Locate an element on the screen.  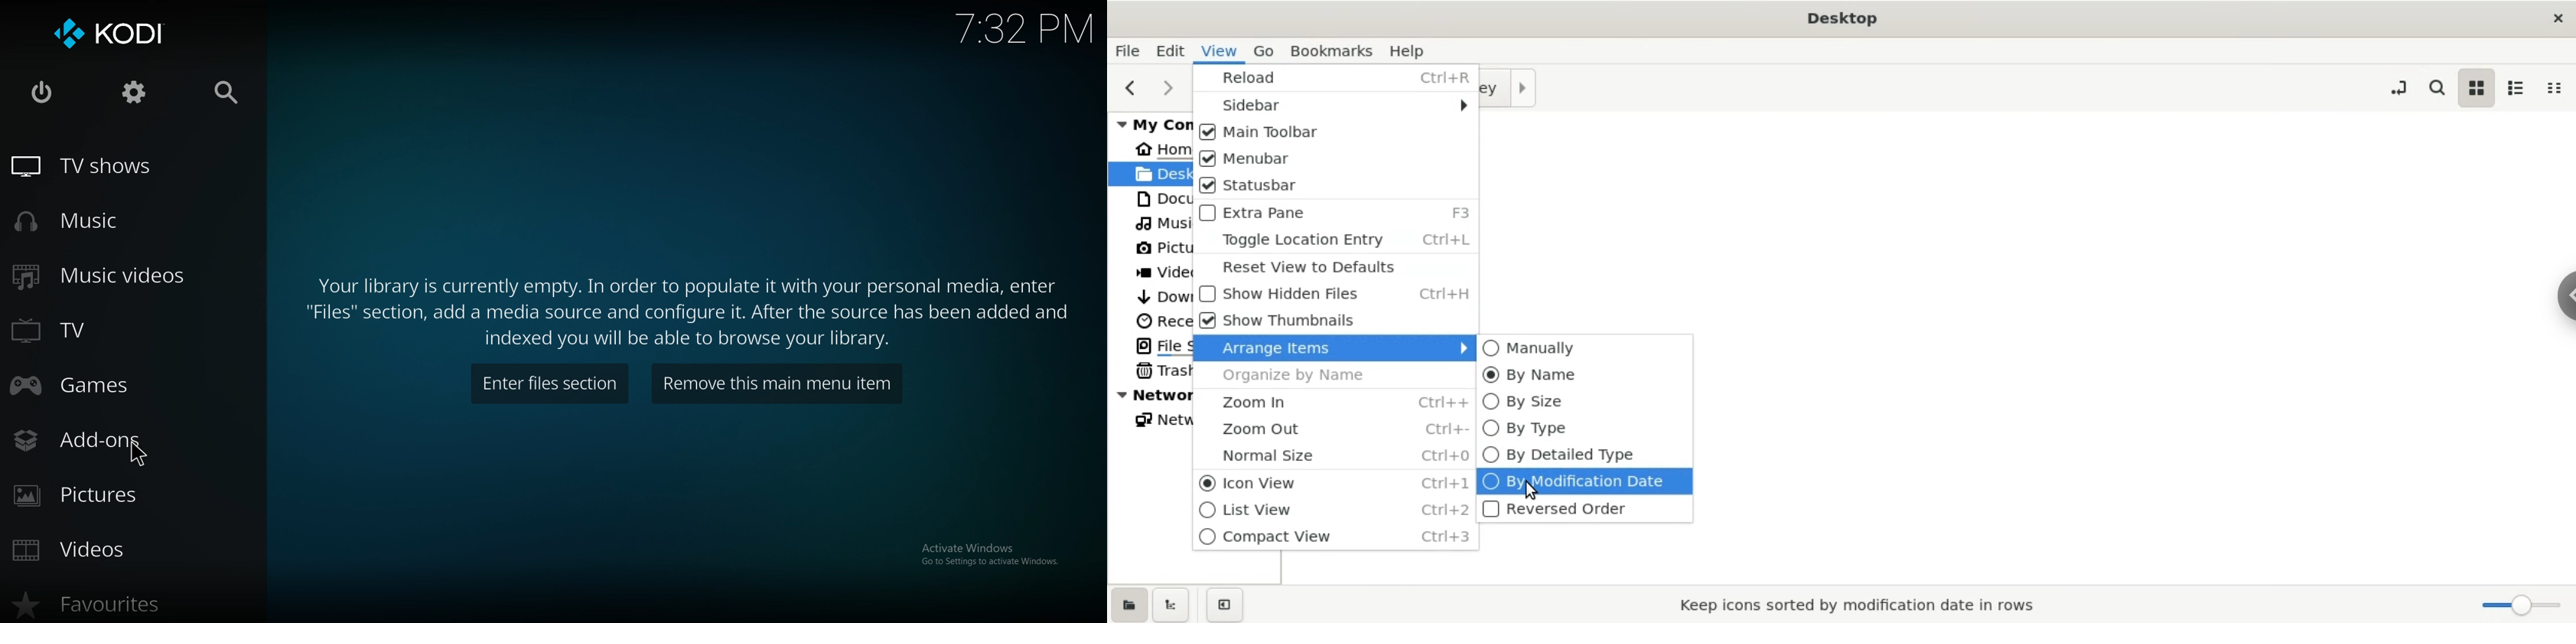
time is located at coordinates (1025, 28).